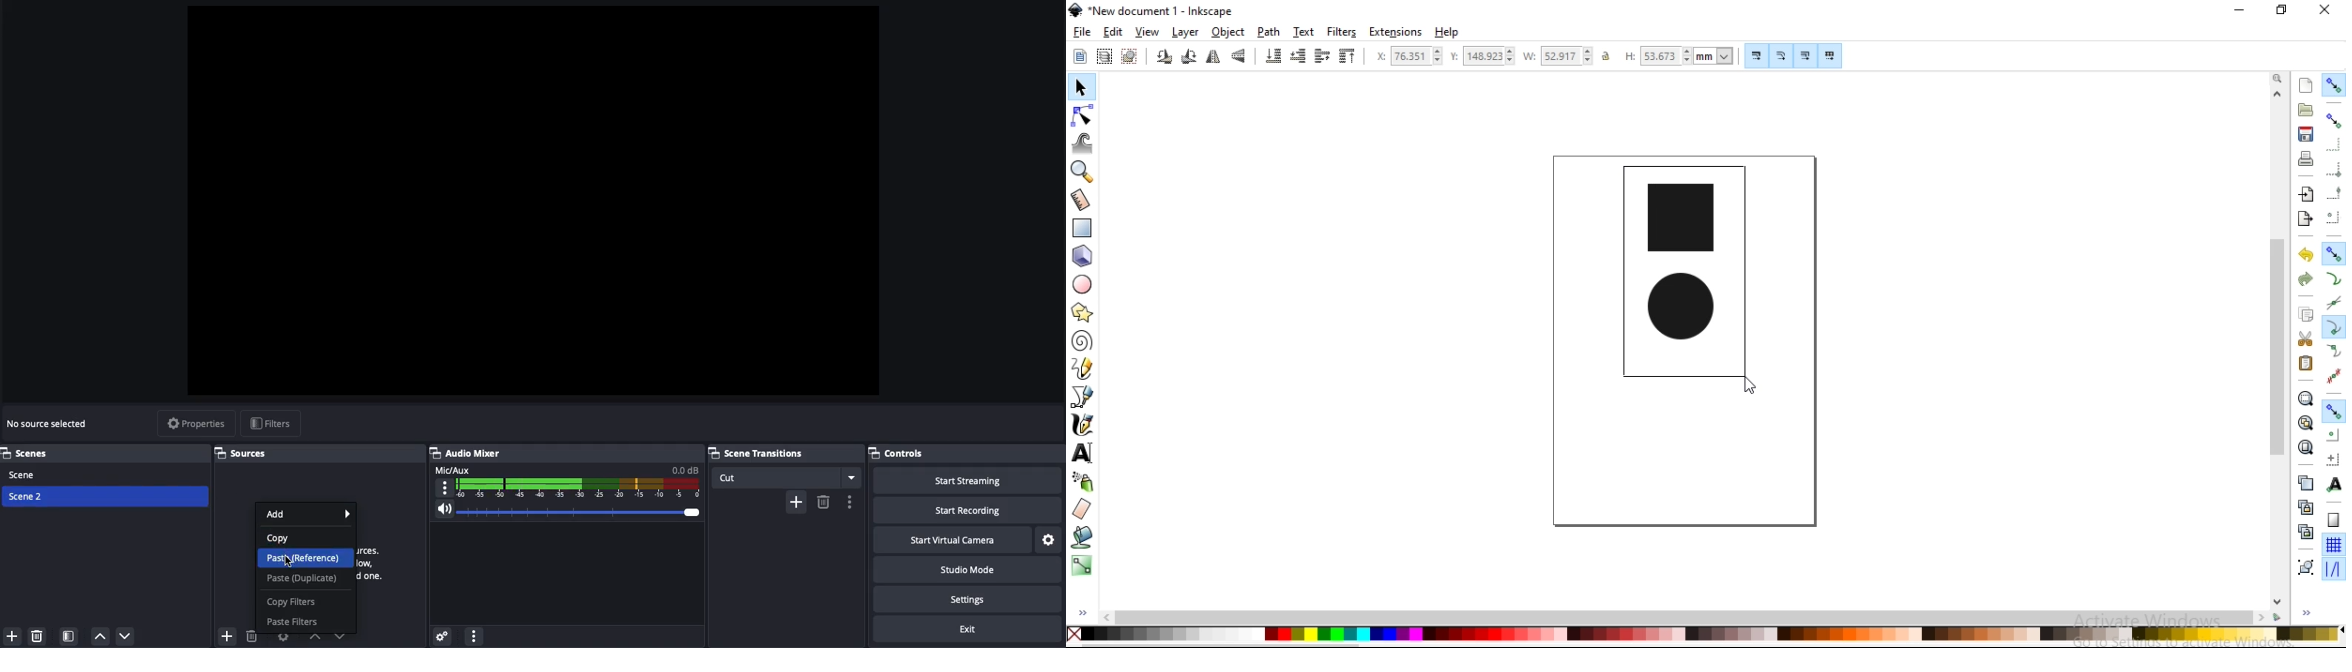 The width and height of the screenshot is (2352, 672). I want to click on cursor, so click(1748, 386).